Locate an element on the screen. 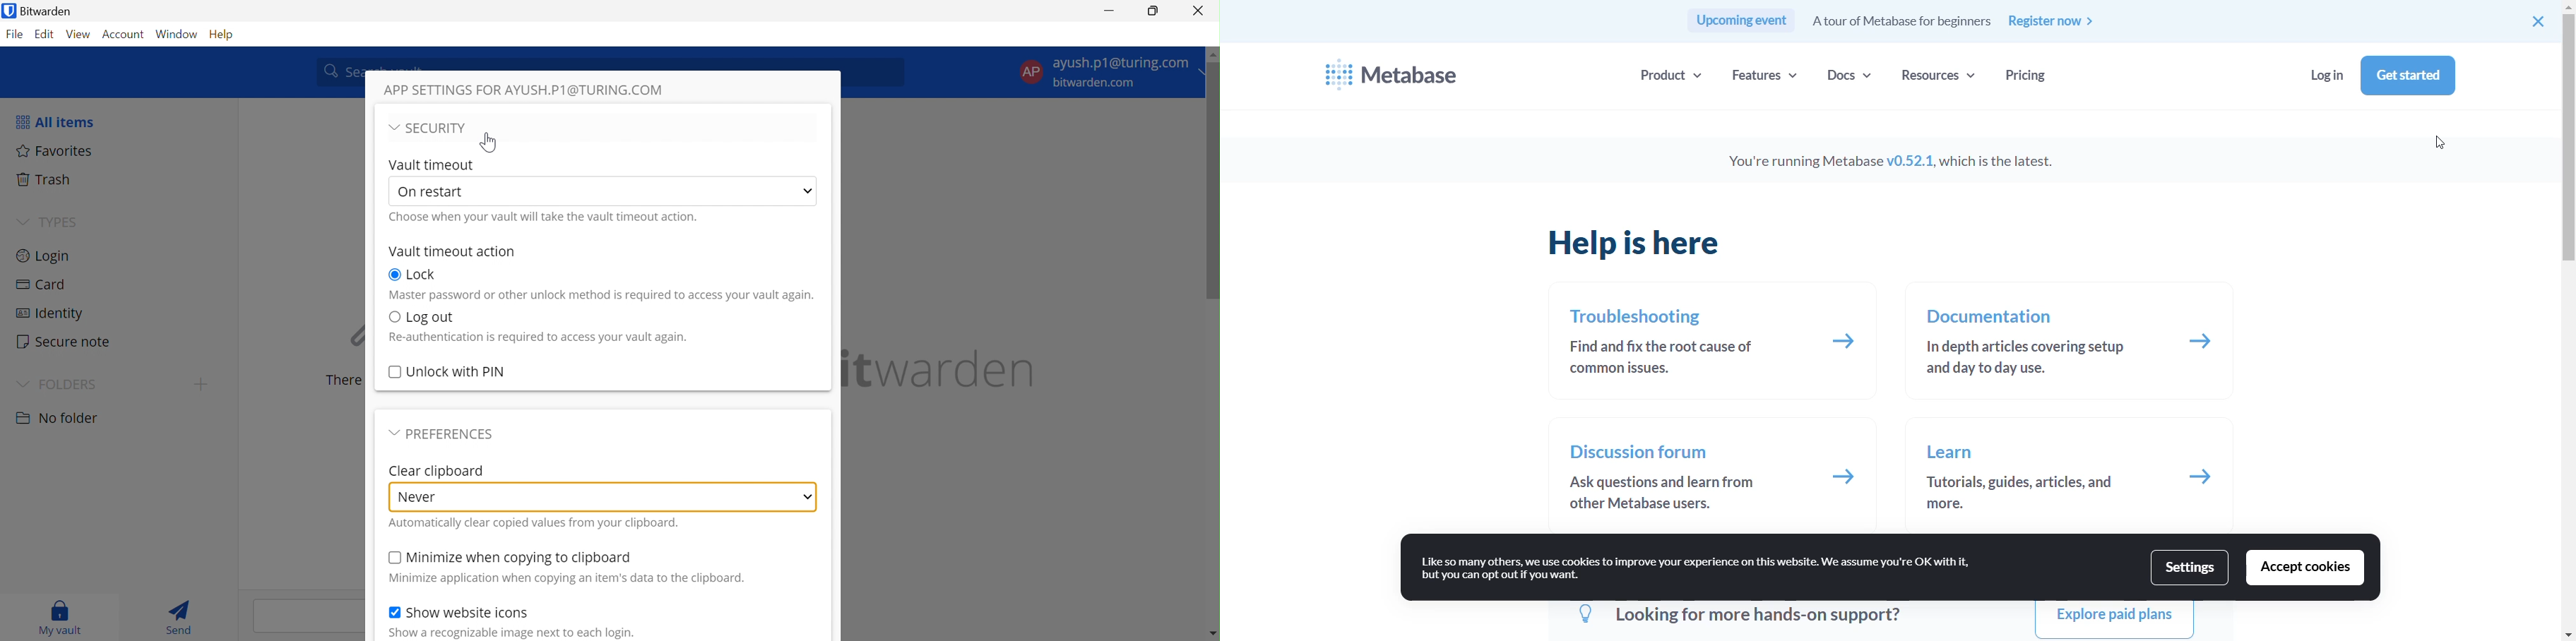 The image size is (2576, 644). Vault timeout action is located at coordinates (452, 251).